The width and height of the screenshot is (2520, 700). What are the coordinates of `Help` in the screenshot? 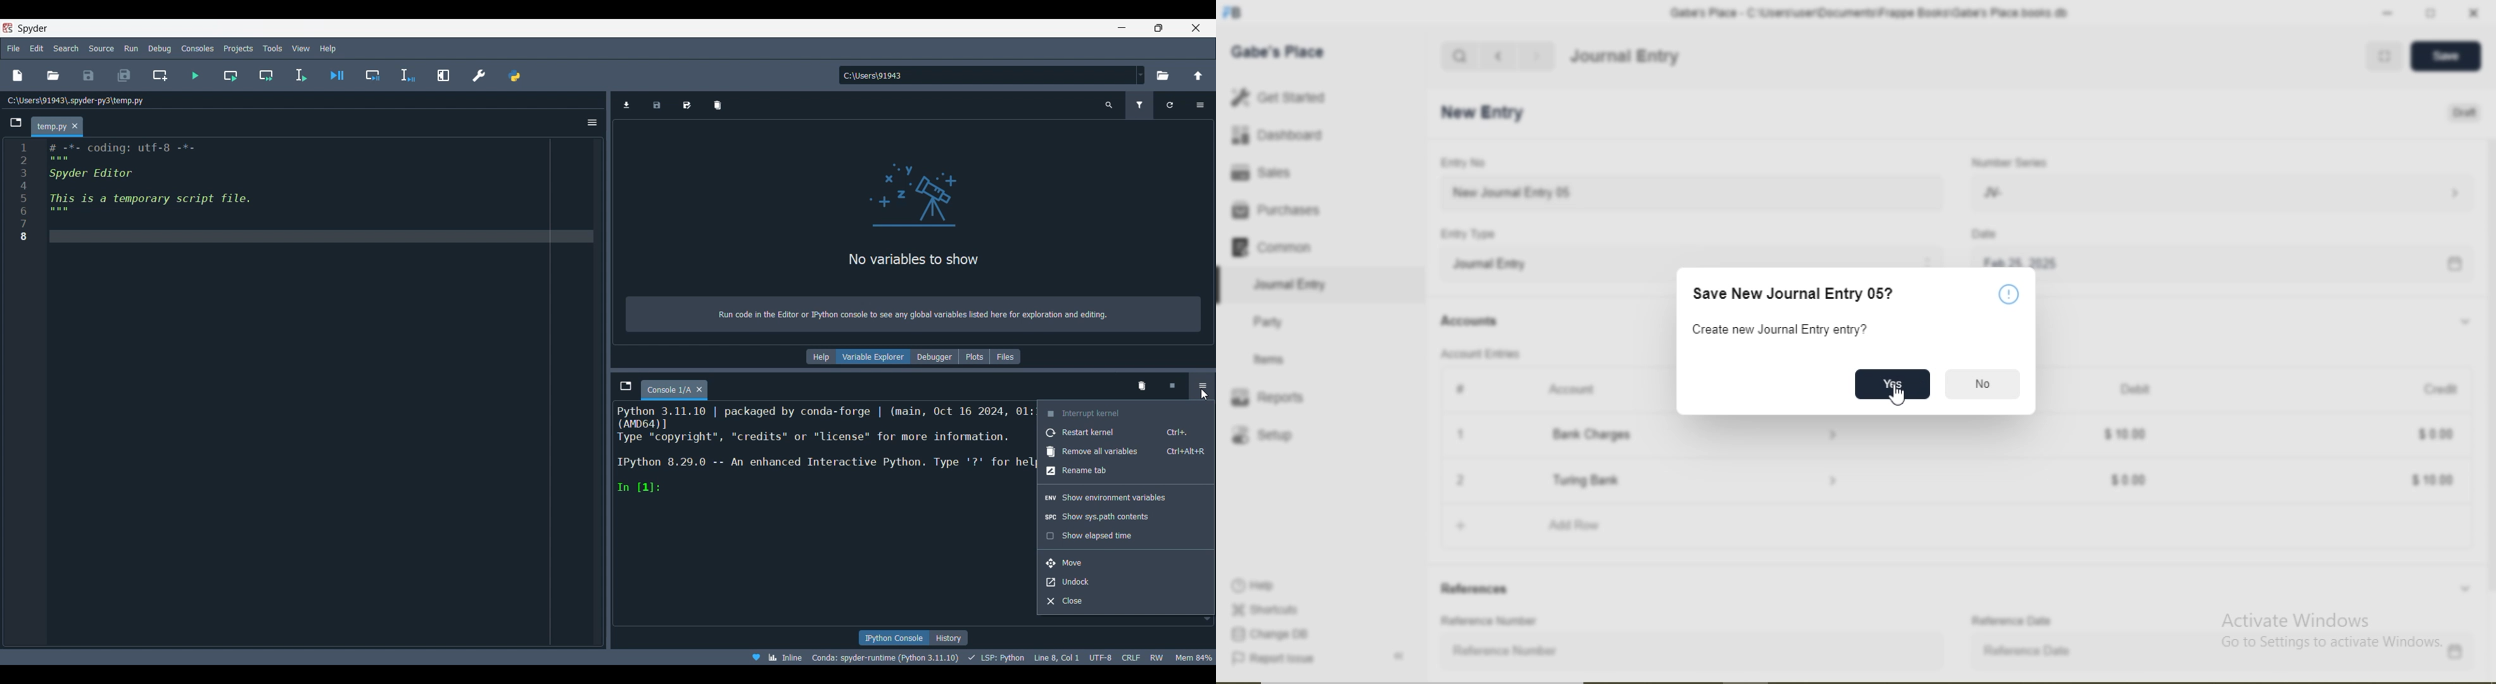 It's located at (821, 357).